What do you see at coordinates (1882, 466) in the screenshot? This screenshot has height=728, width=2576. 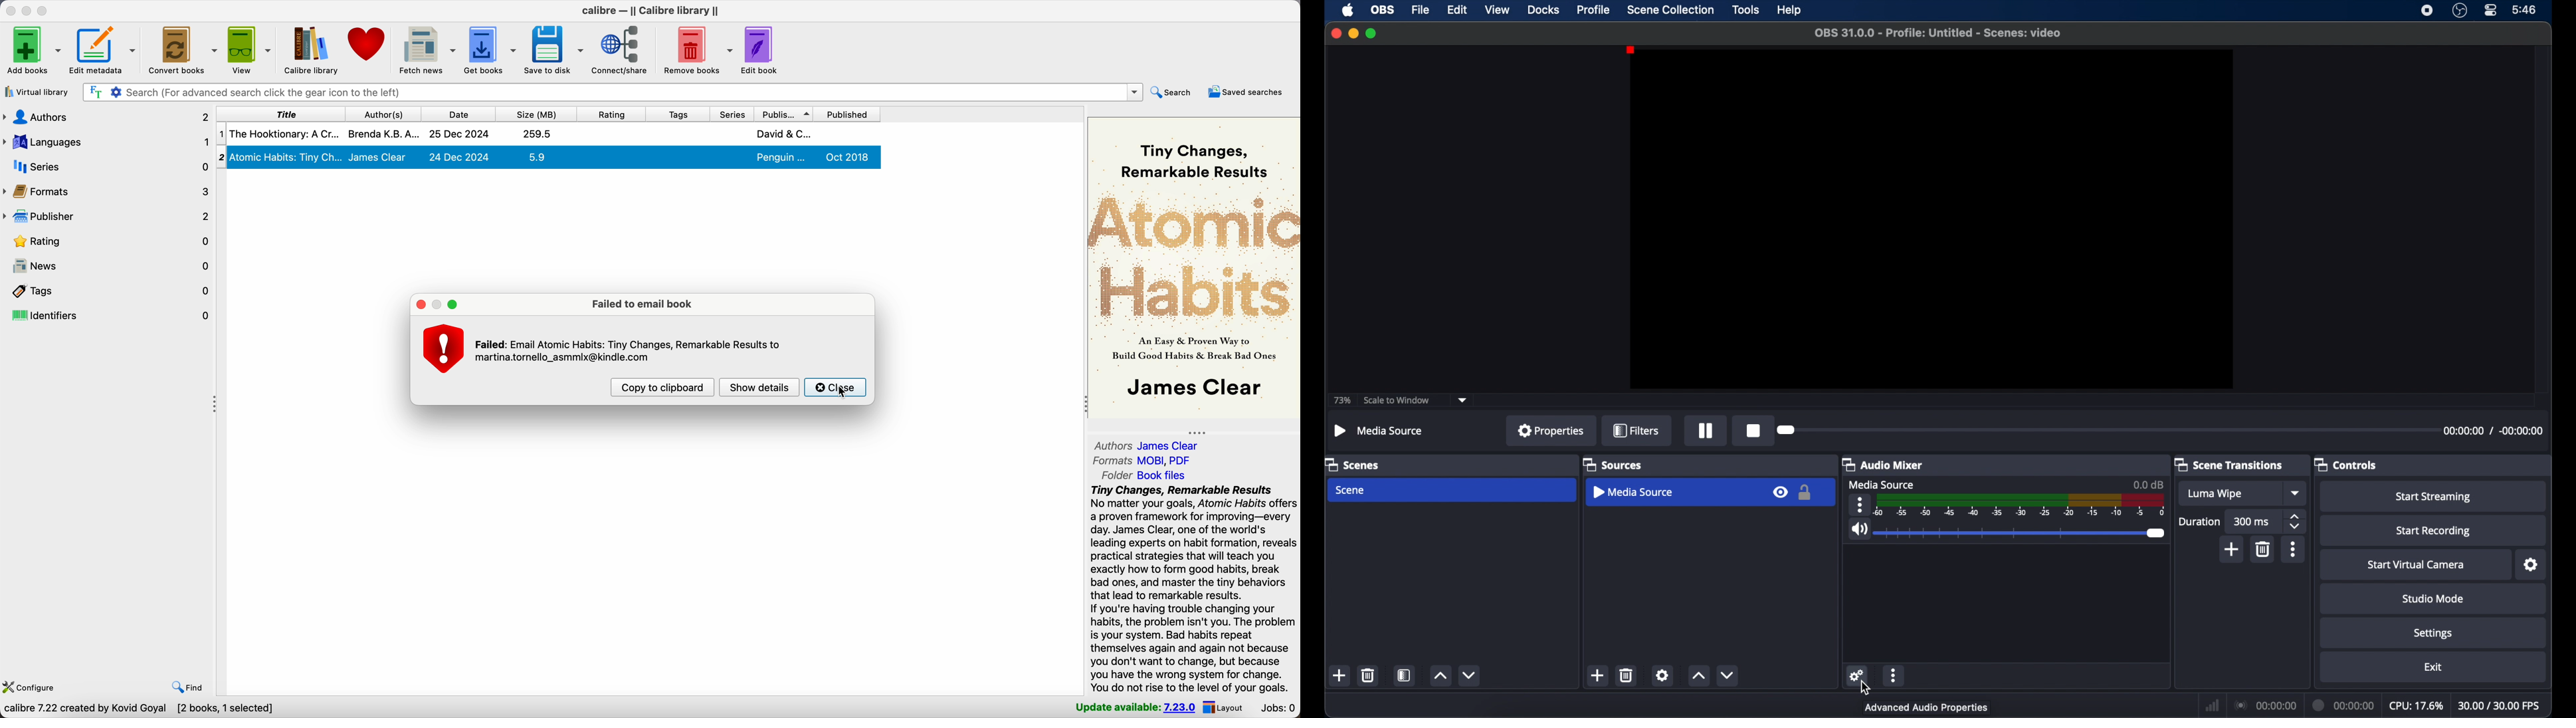 I see `audio mixer` at bounding box center [1882, 466].